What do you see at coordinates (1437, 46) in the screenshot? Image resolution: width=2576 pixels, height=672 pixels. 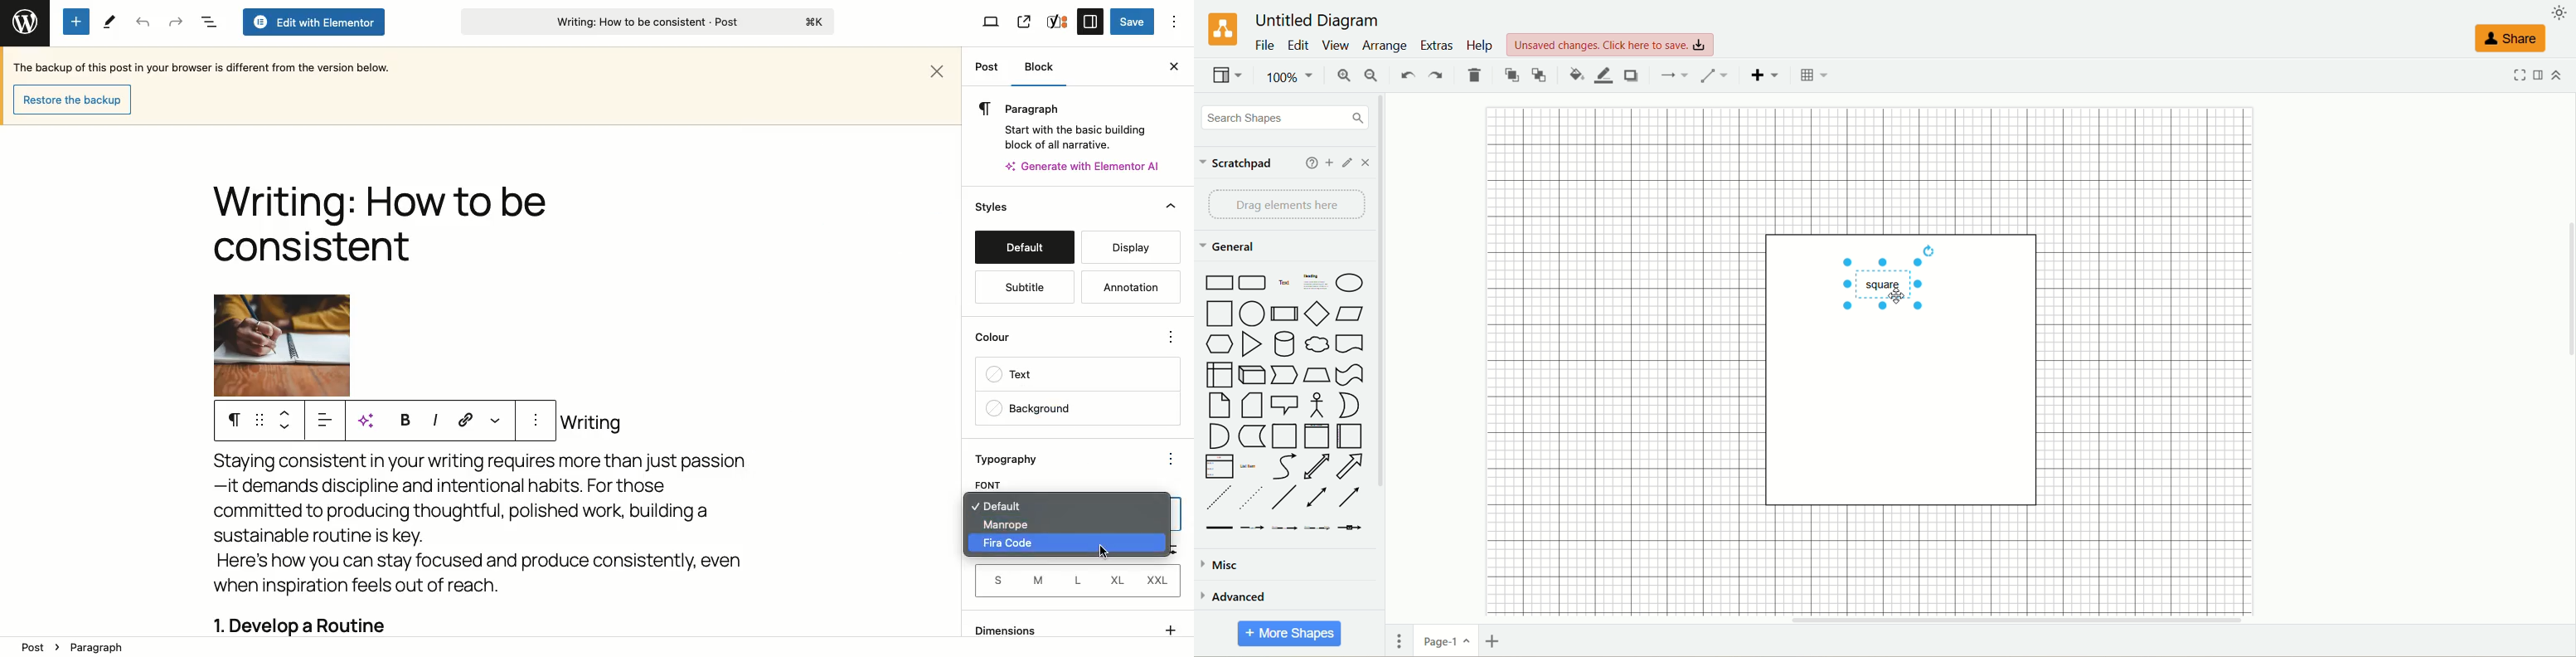 I see `extras` at bounding box center [1437, 46].